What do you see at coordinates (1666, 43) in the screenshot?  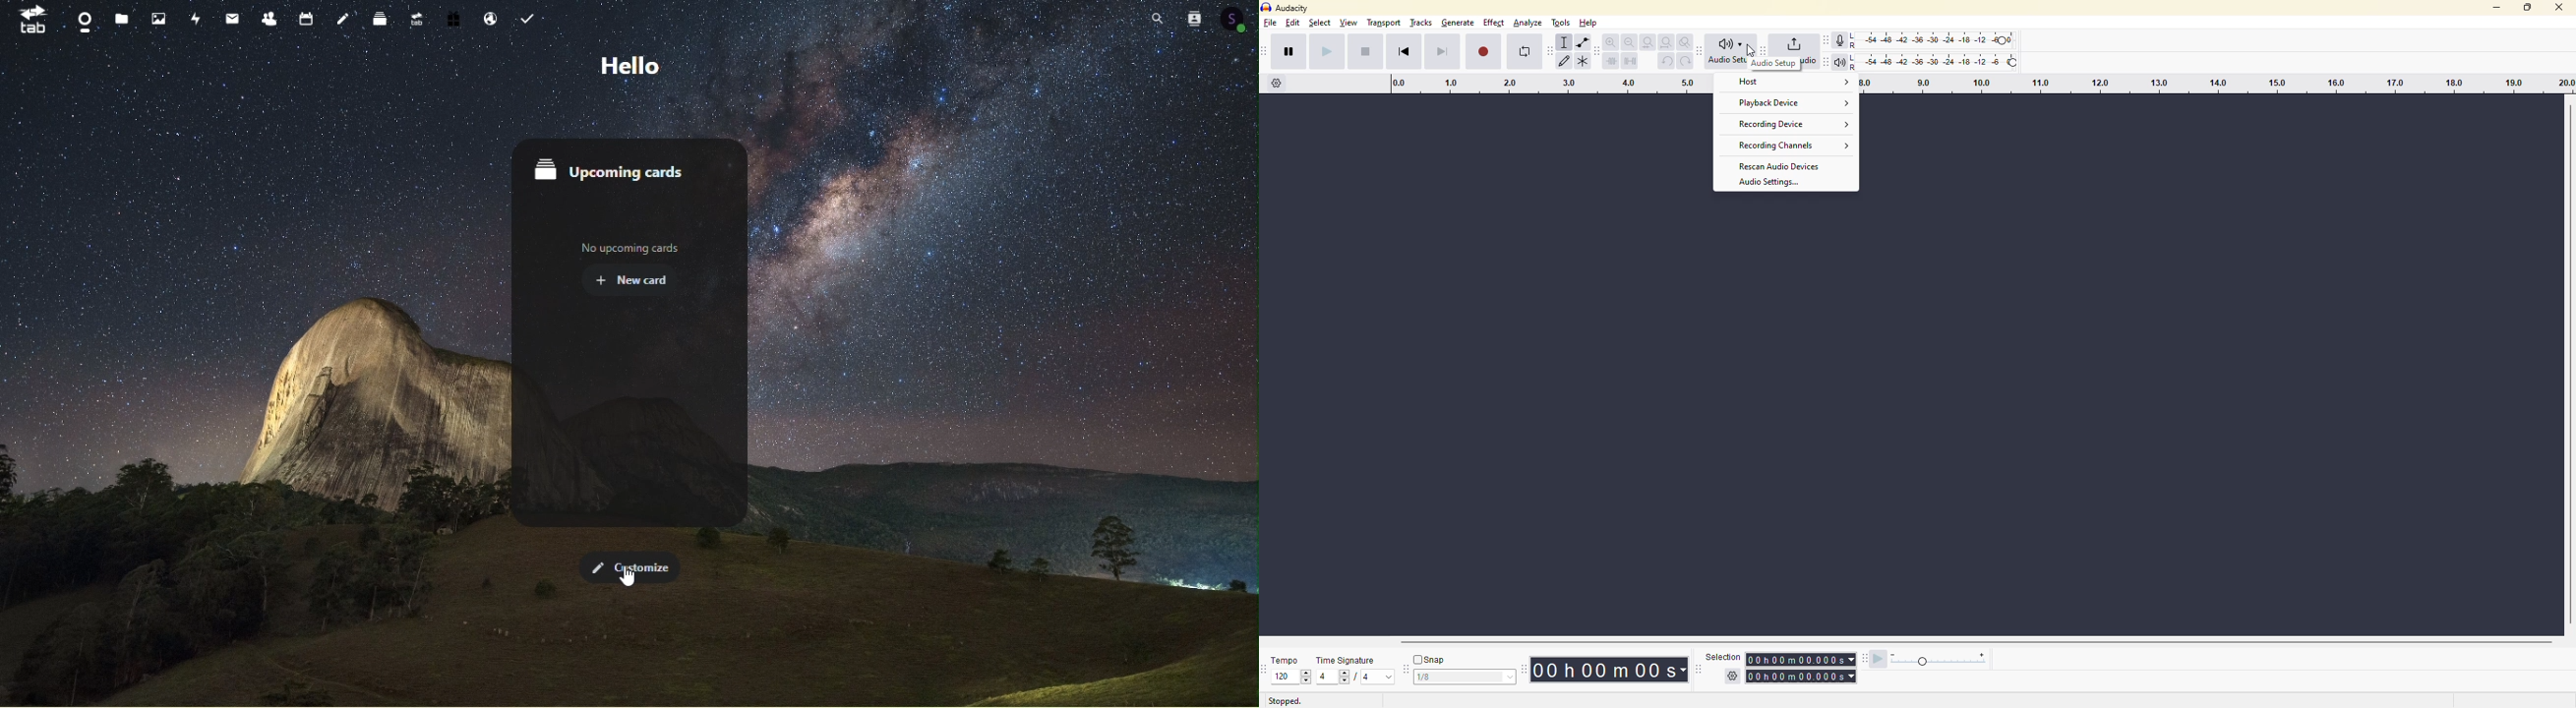 I see `fit project to width` at bounding box center [1666, 43].